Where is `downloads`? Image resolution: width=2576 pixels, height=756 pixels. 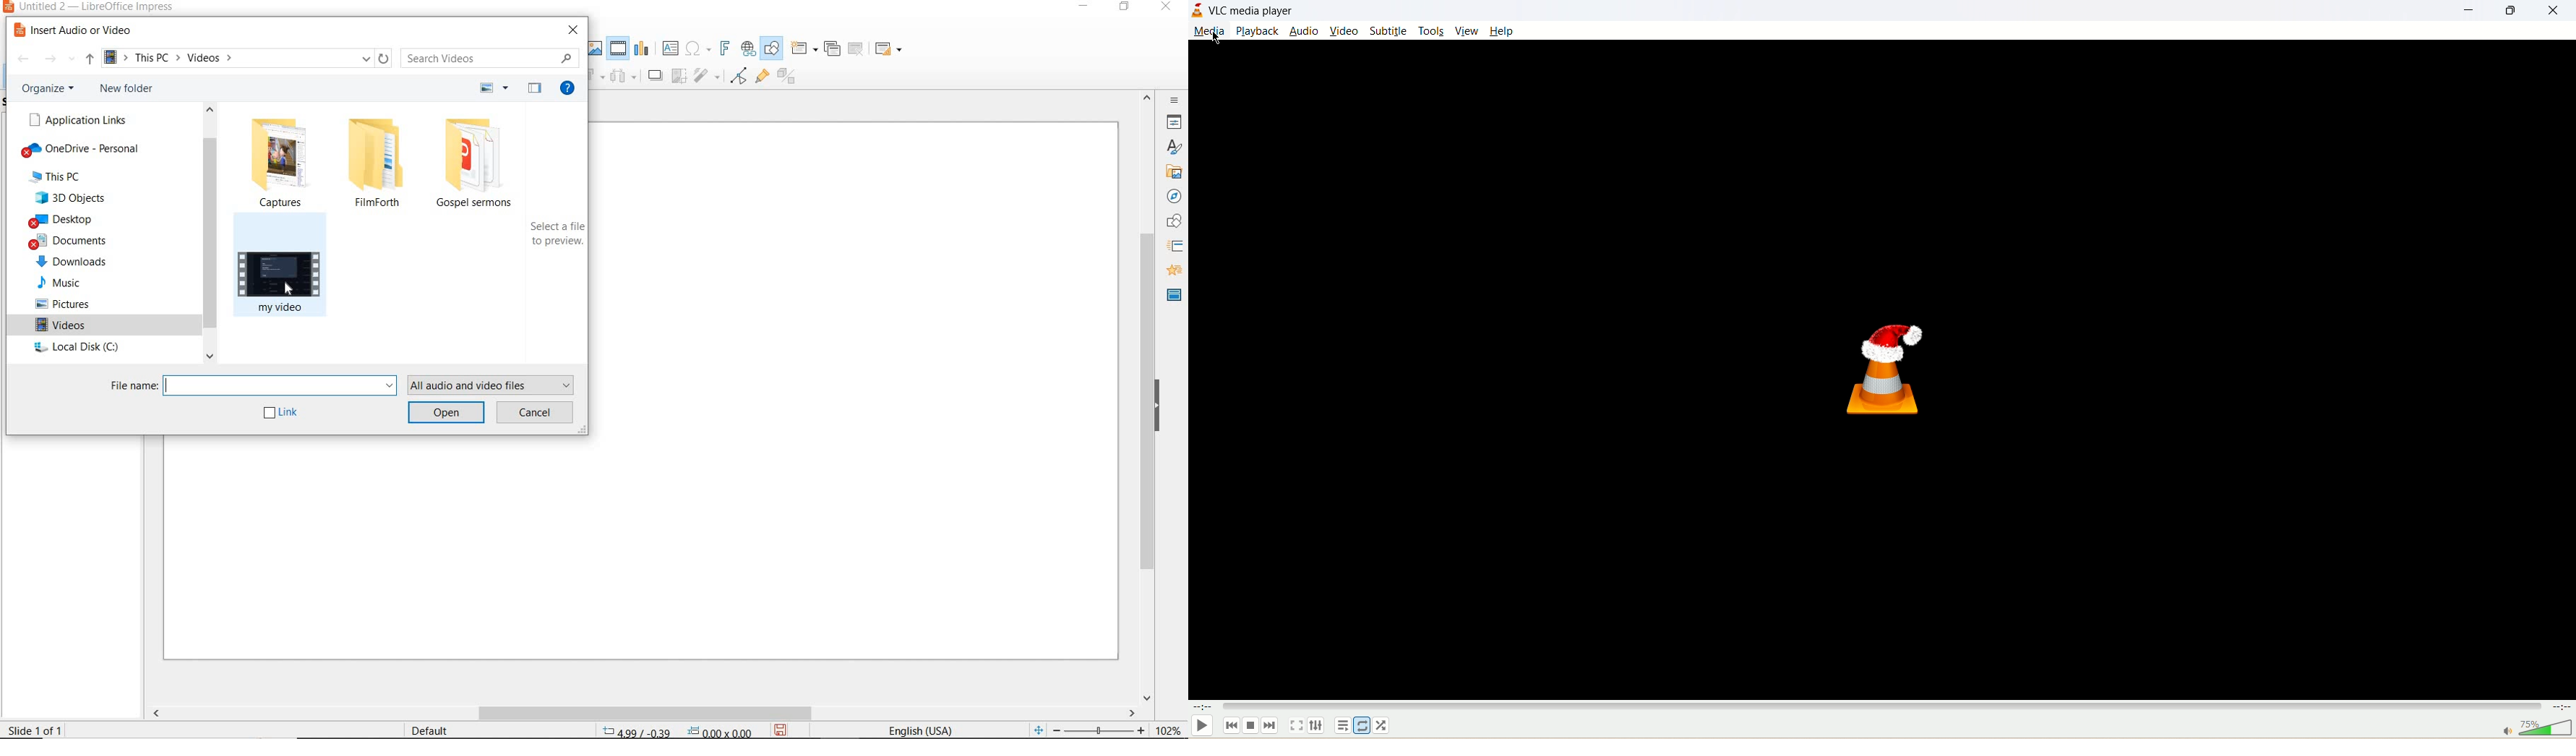 downloads is located at coordinates (75, 262).